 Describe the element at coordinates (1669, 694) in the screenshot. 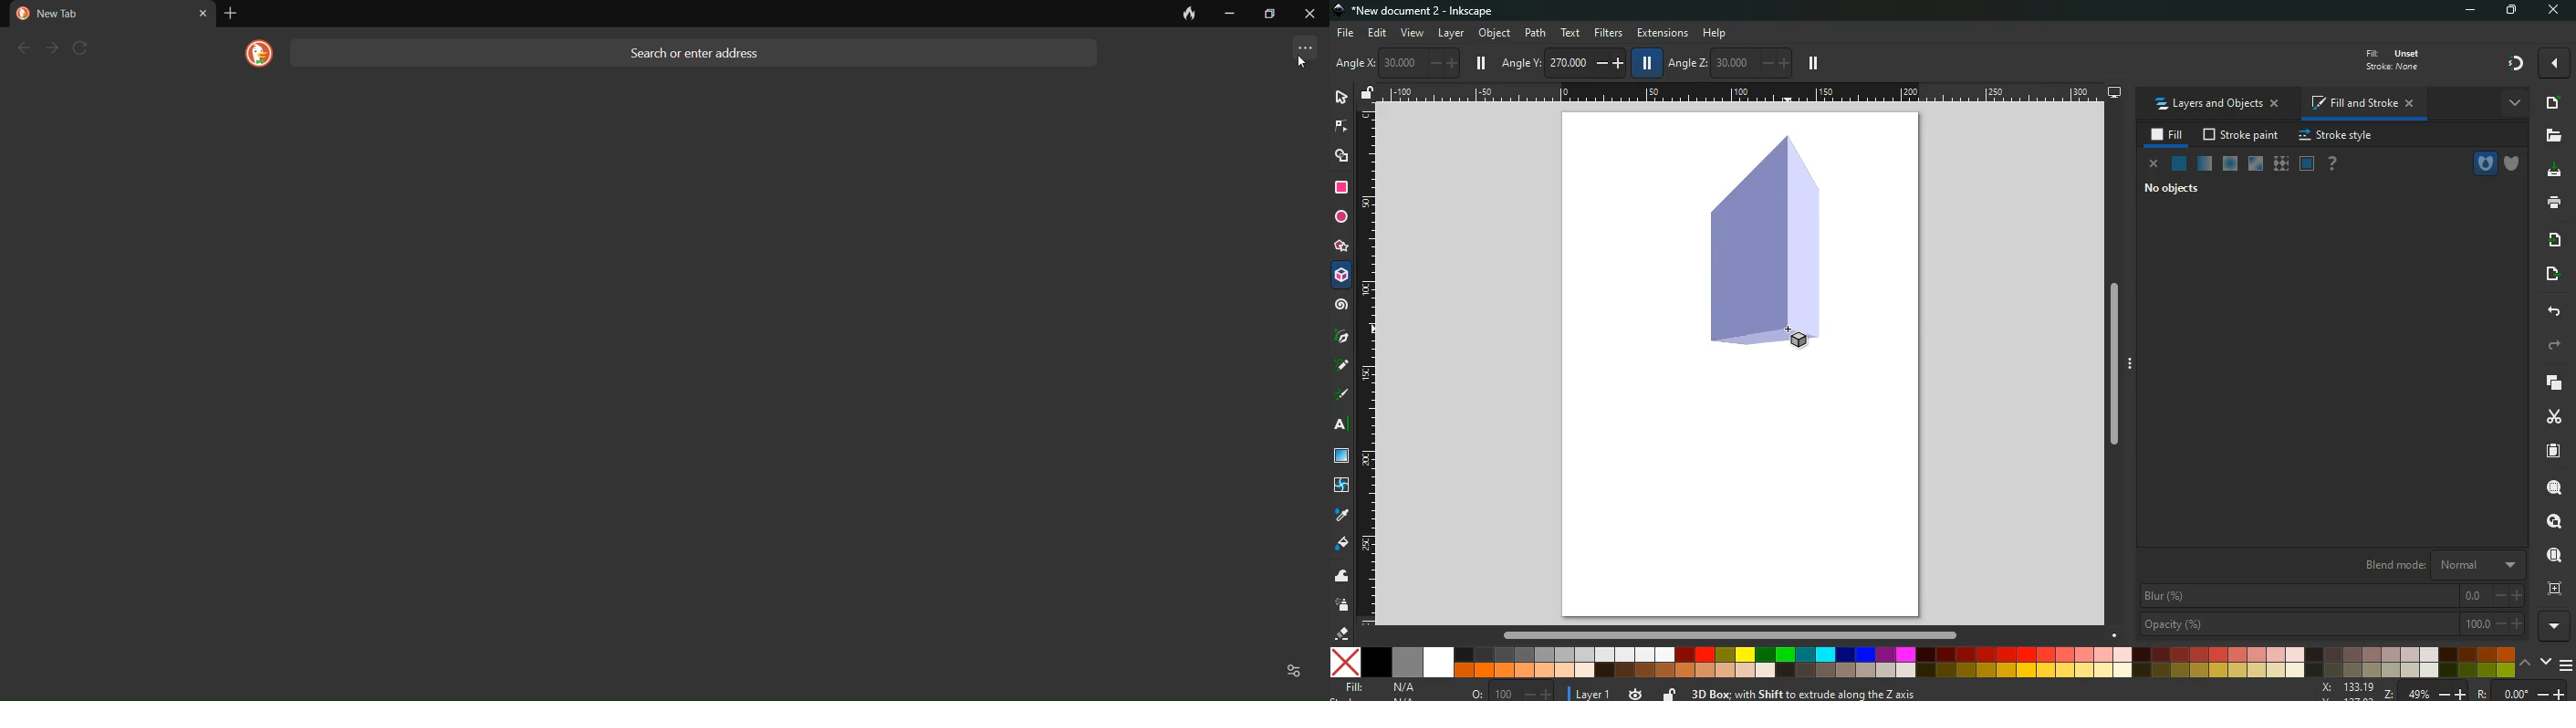

I see `unlock` at that location.